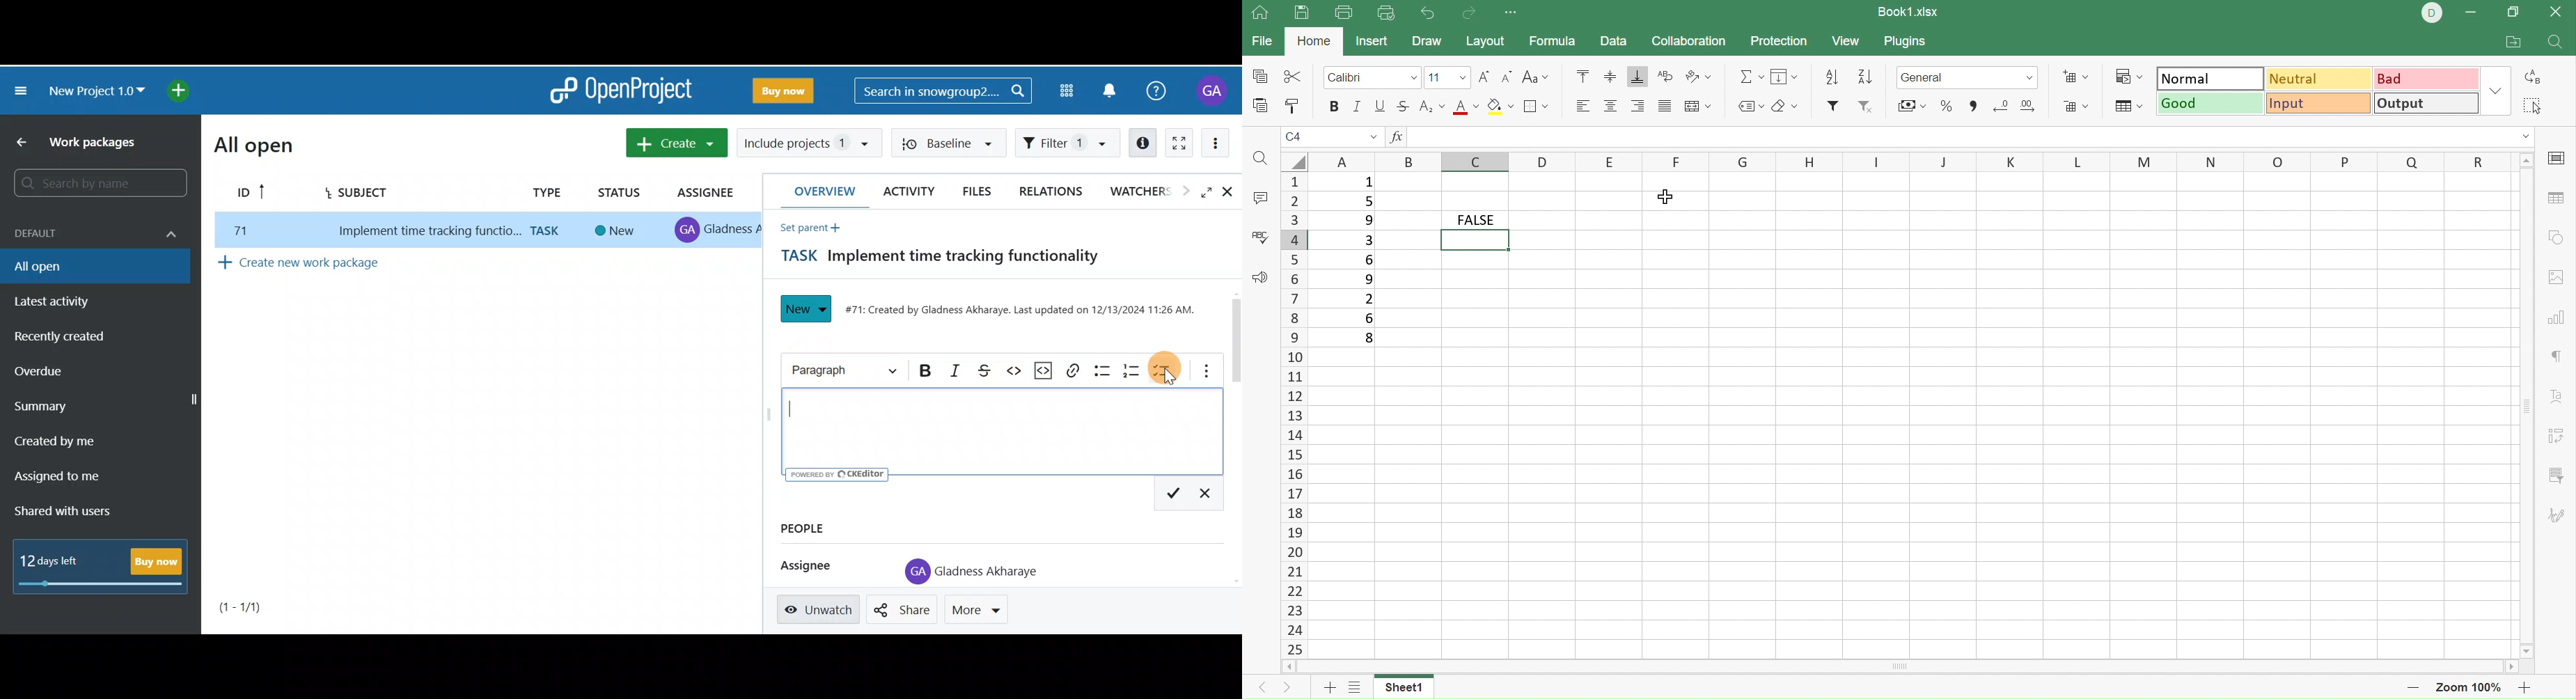 The height and width of the screenshot is (700, 2576). I want to click on Gladness Akharaye, so click(989, 572).